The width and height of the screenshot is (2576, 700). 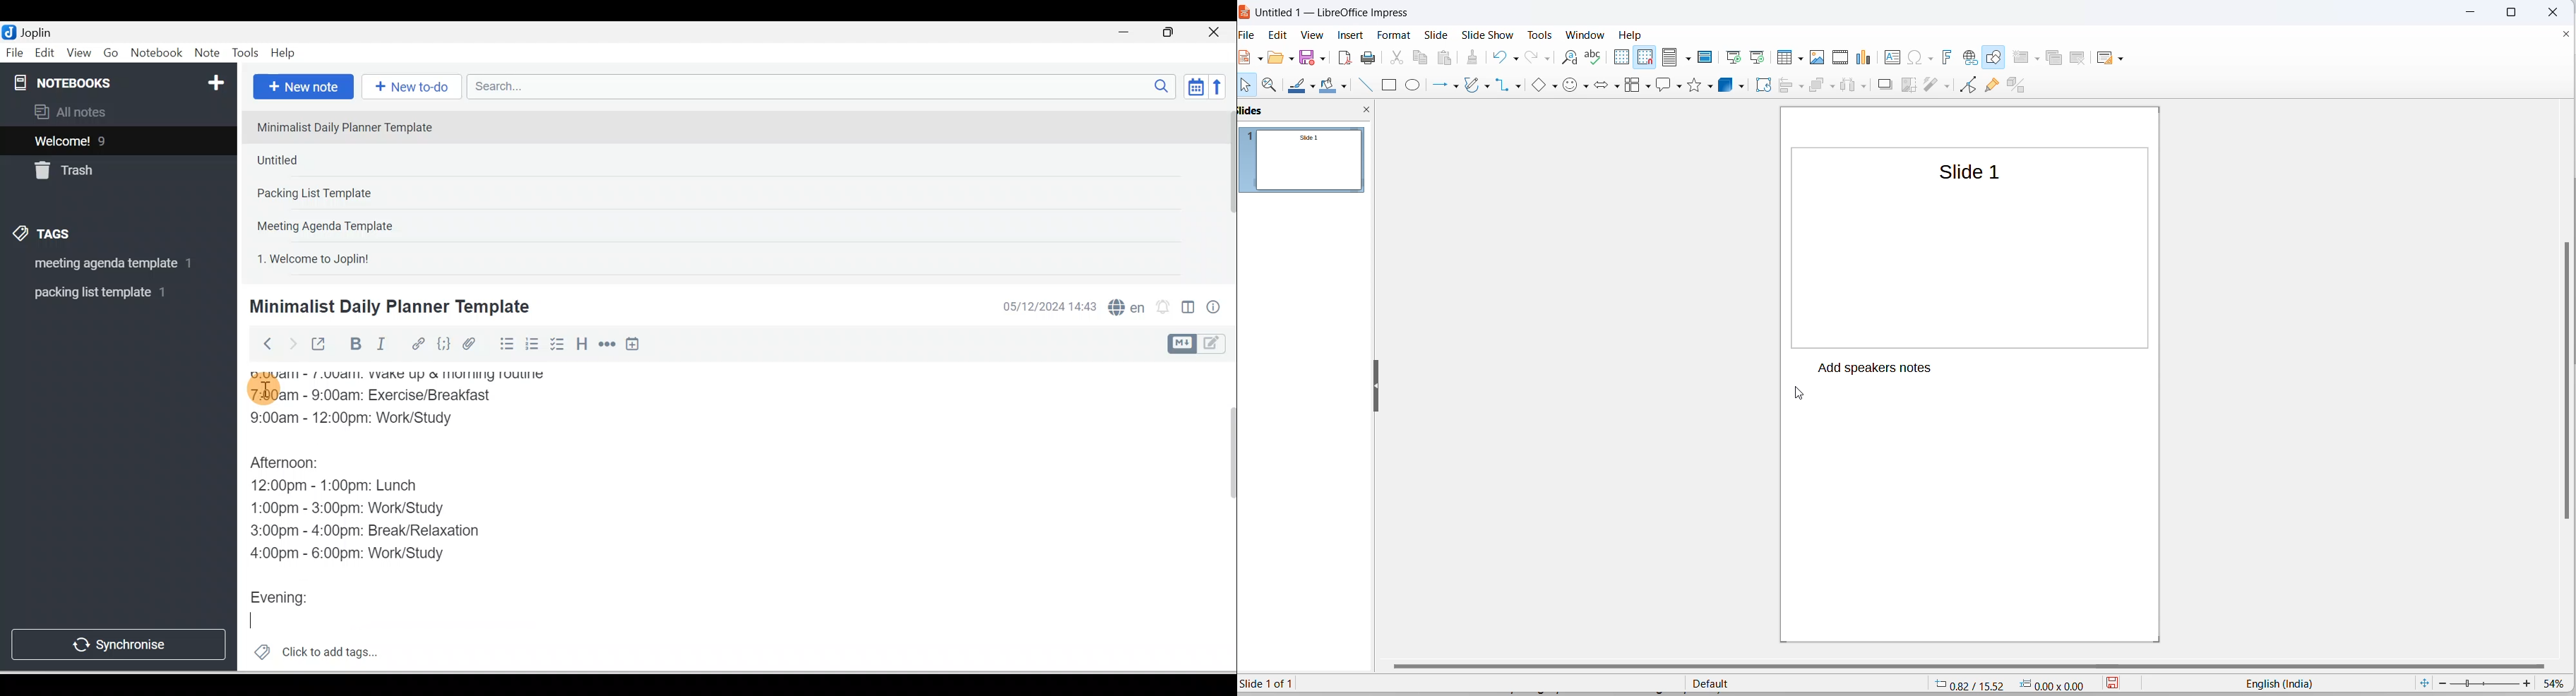 I want to click on align options, so click(x=1800, y=88).